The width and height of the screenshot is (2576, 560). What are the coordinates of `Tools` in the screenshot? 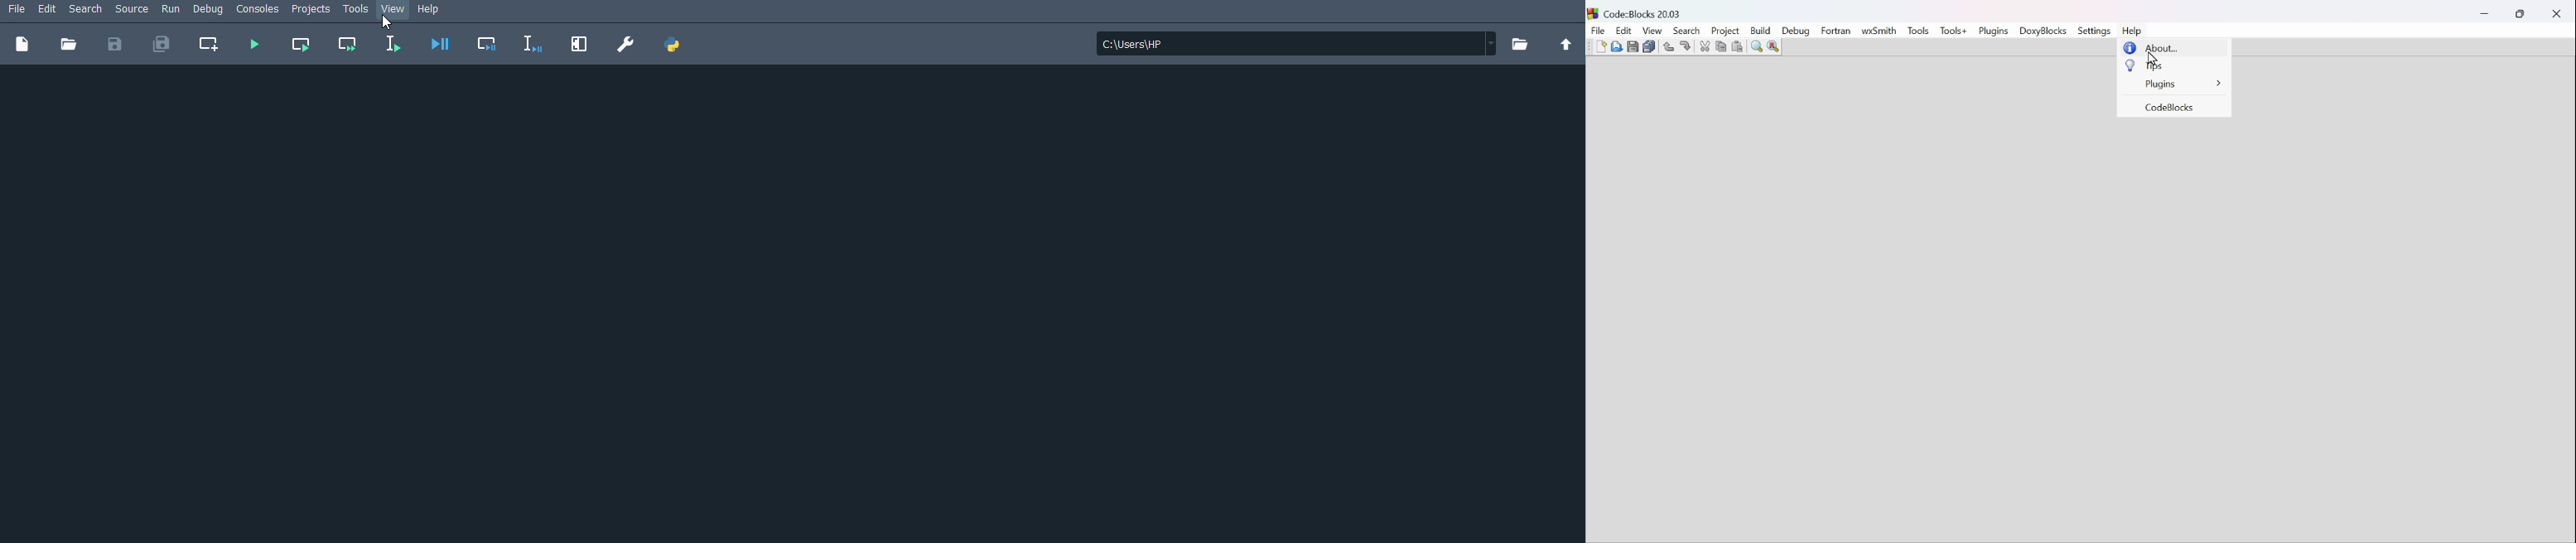 It's located at (355, 10).